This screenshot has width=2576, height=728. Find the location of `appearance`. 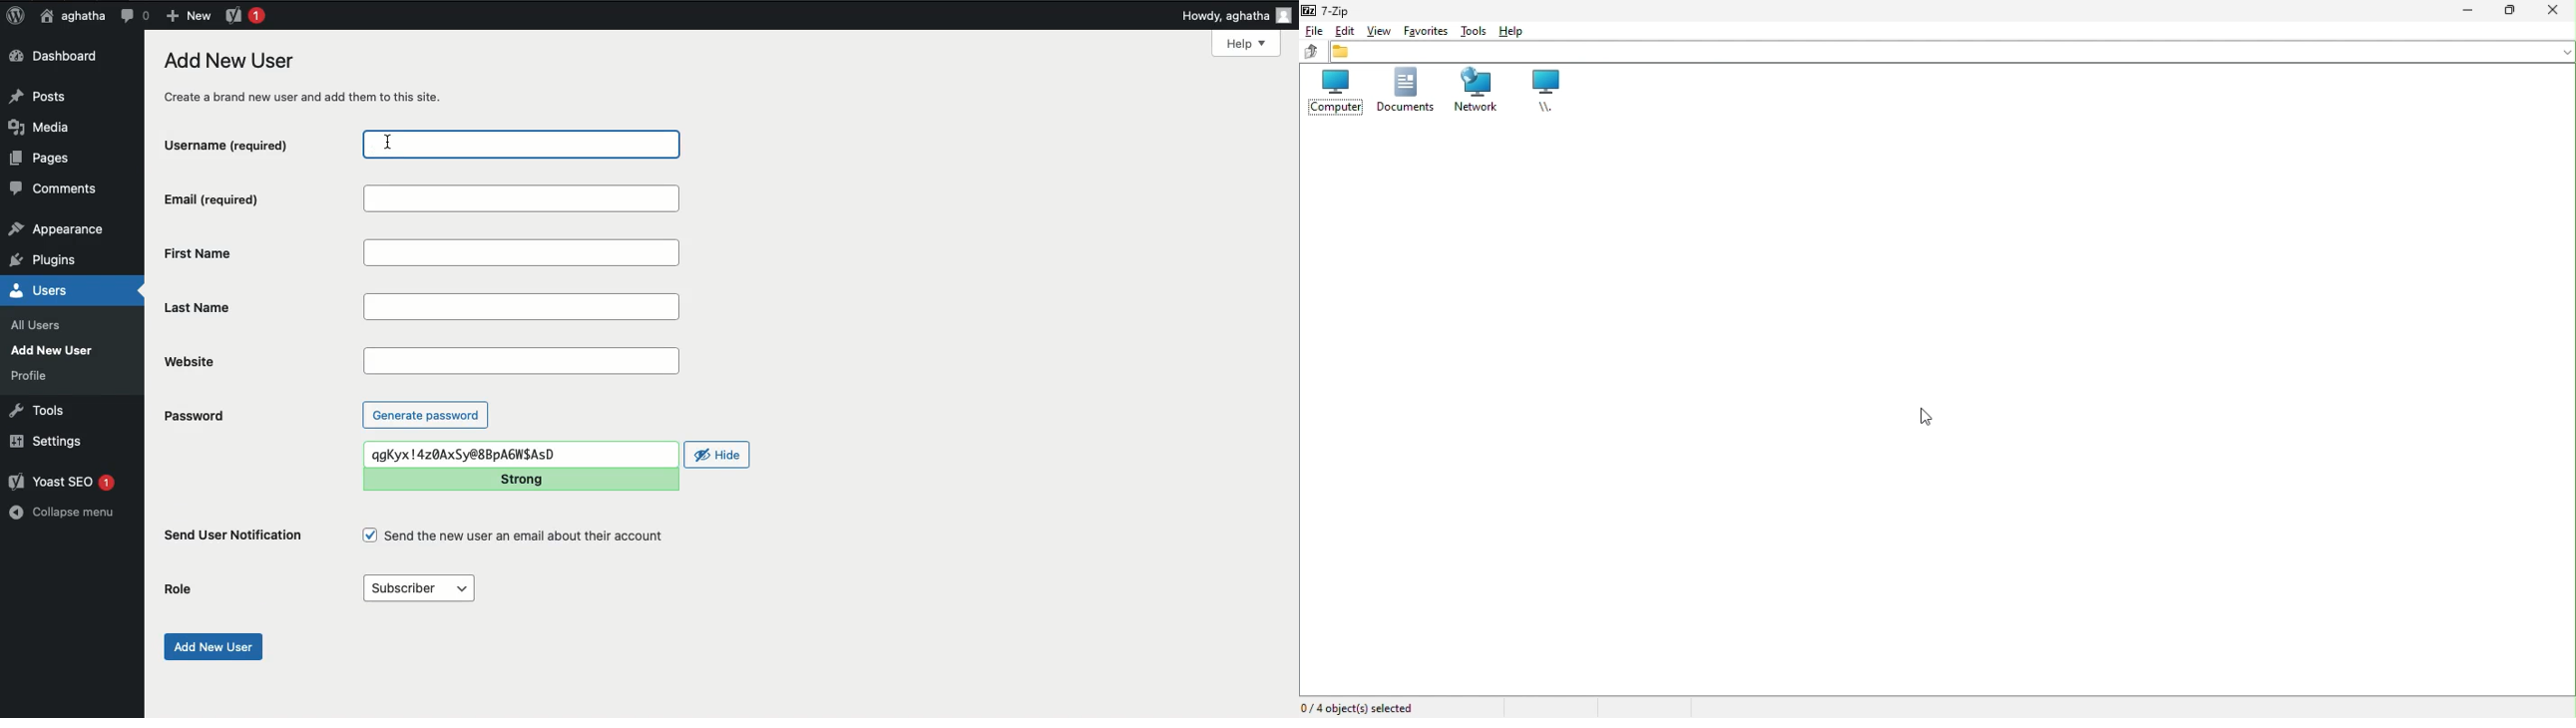

appearance is located at coordinates (57, 231).